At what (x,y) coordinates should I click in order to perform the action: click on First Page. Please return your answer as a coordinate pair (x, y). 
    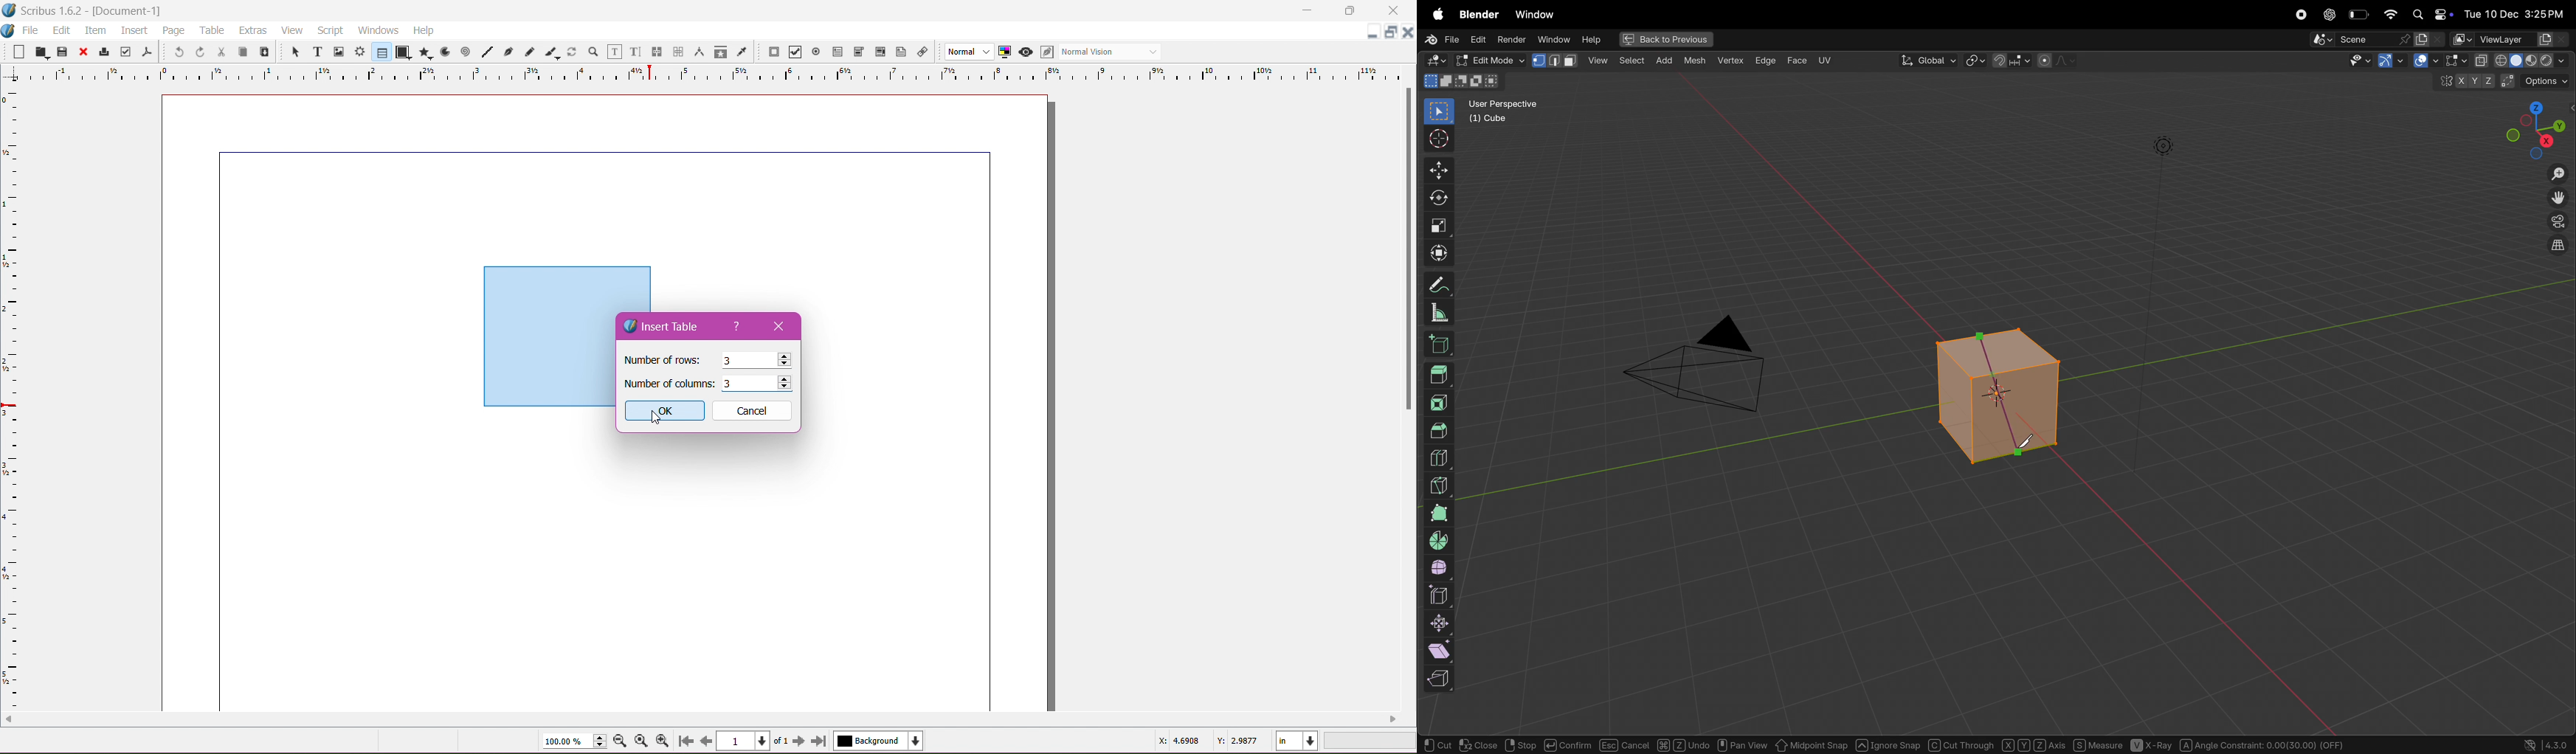
    Looking at the image, I should click on (685, 743).